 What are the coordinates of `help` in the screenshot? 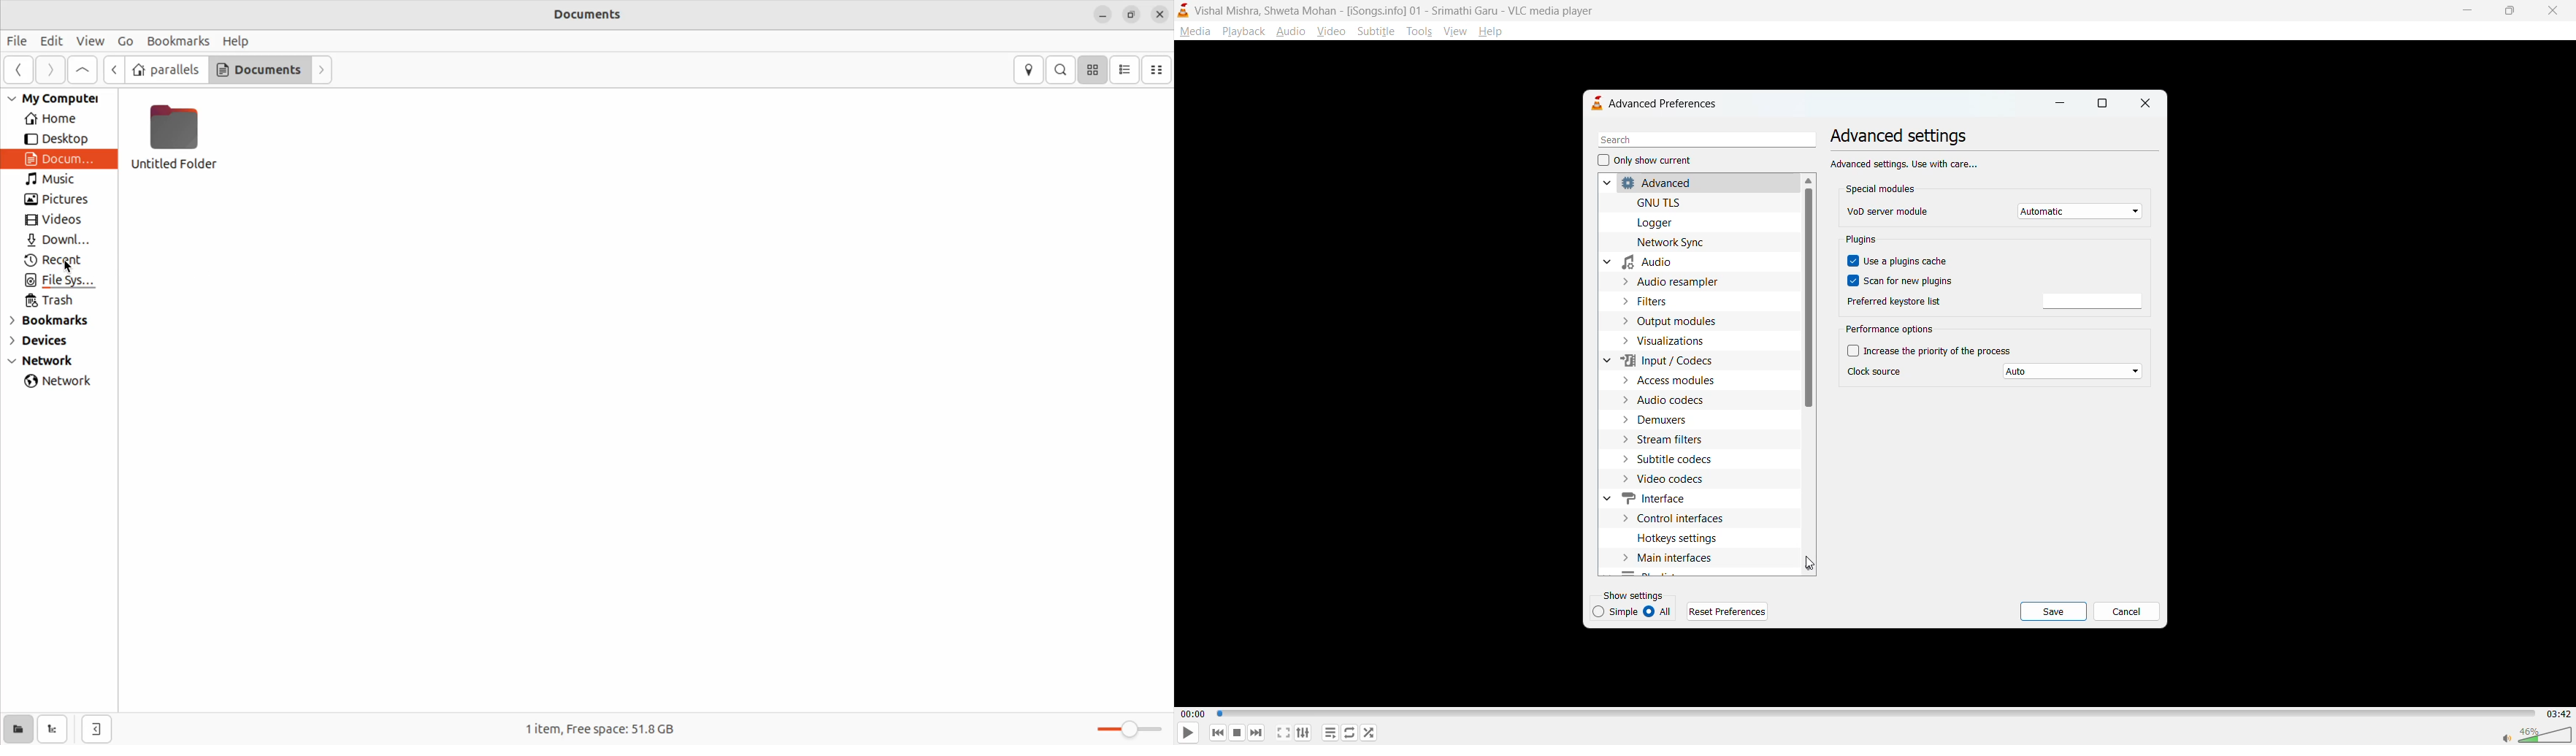 It's located at (237, 41).